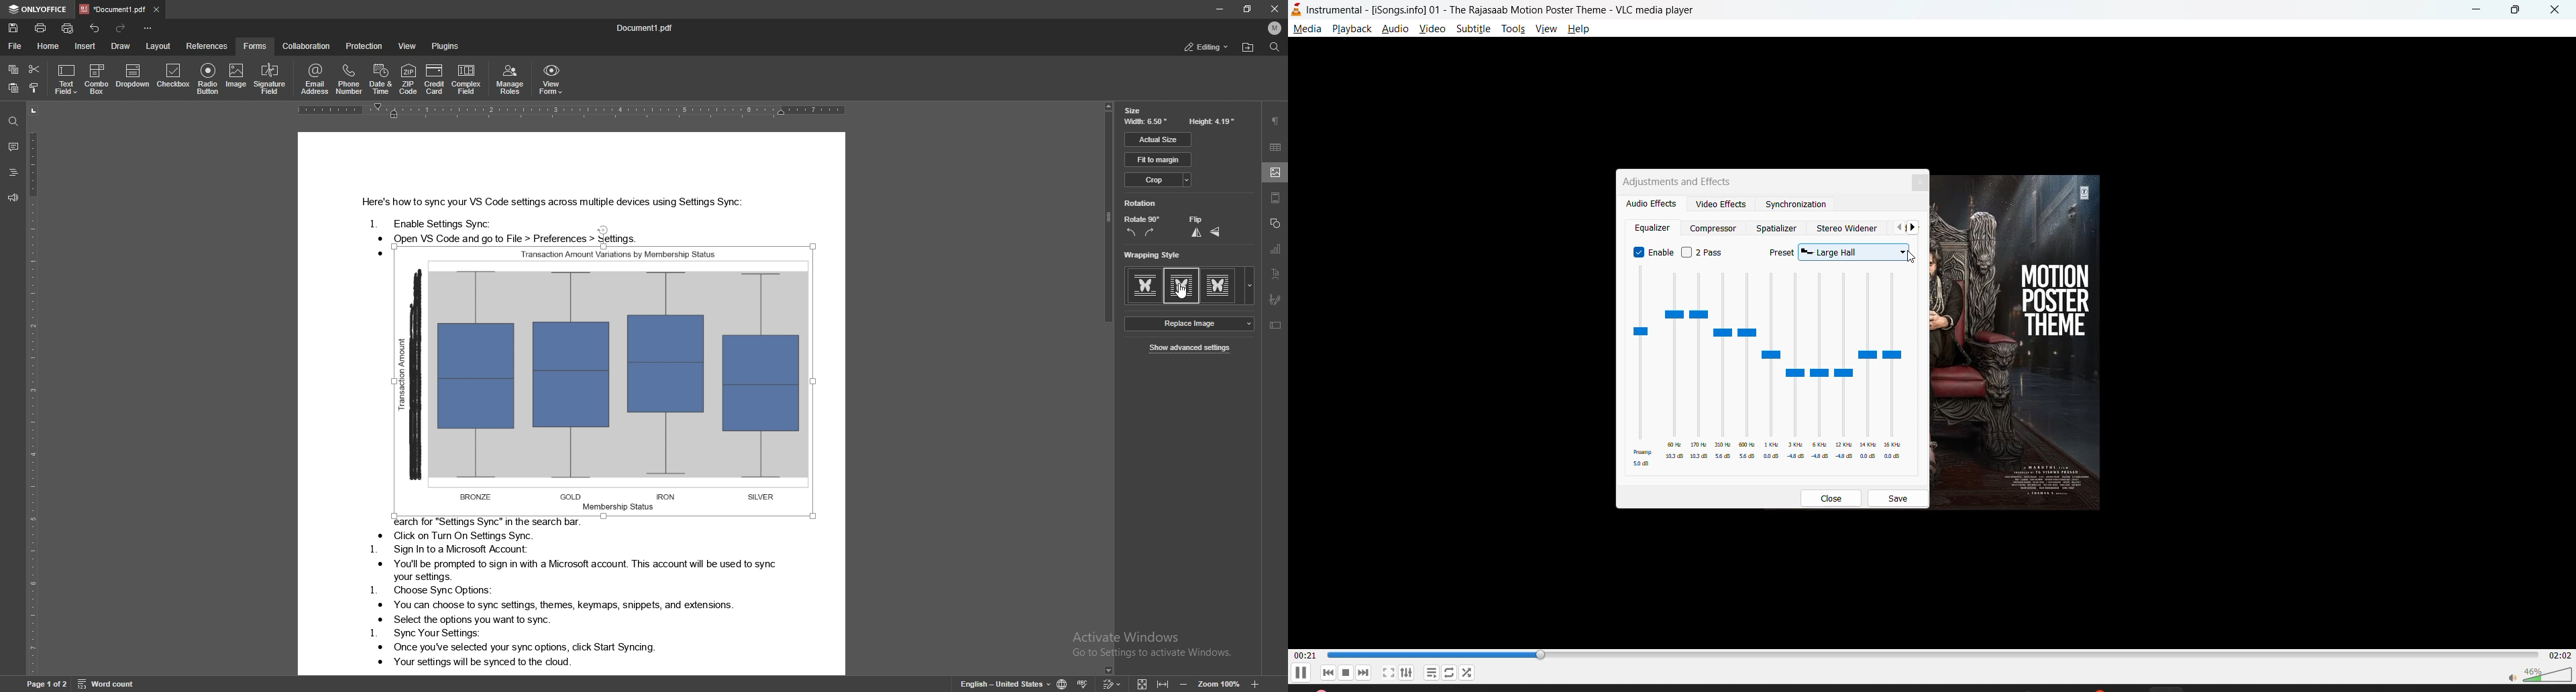  What do you see at coordinates (158, 46) in the screenshot?
I see `layout` at bounding box center [158, 46].